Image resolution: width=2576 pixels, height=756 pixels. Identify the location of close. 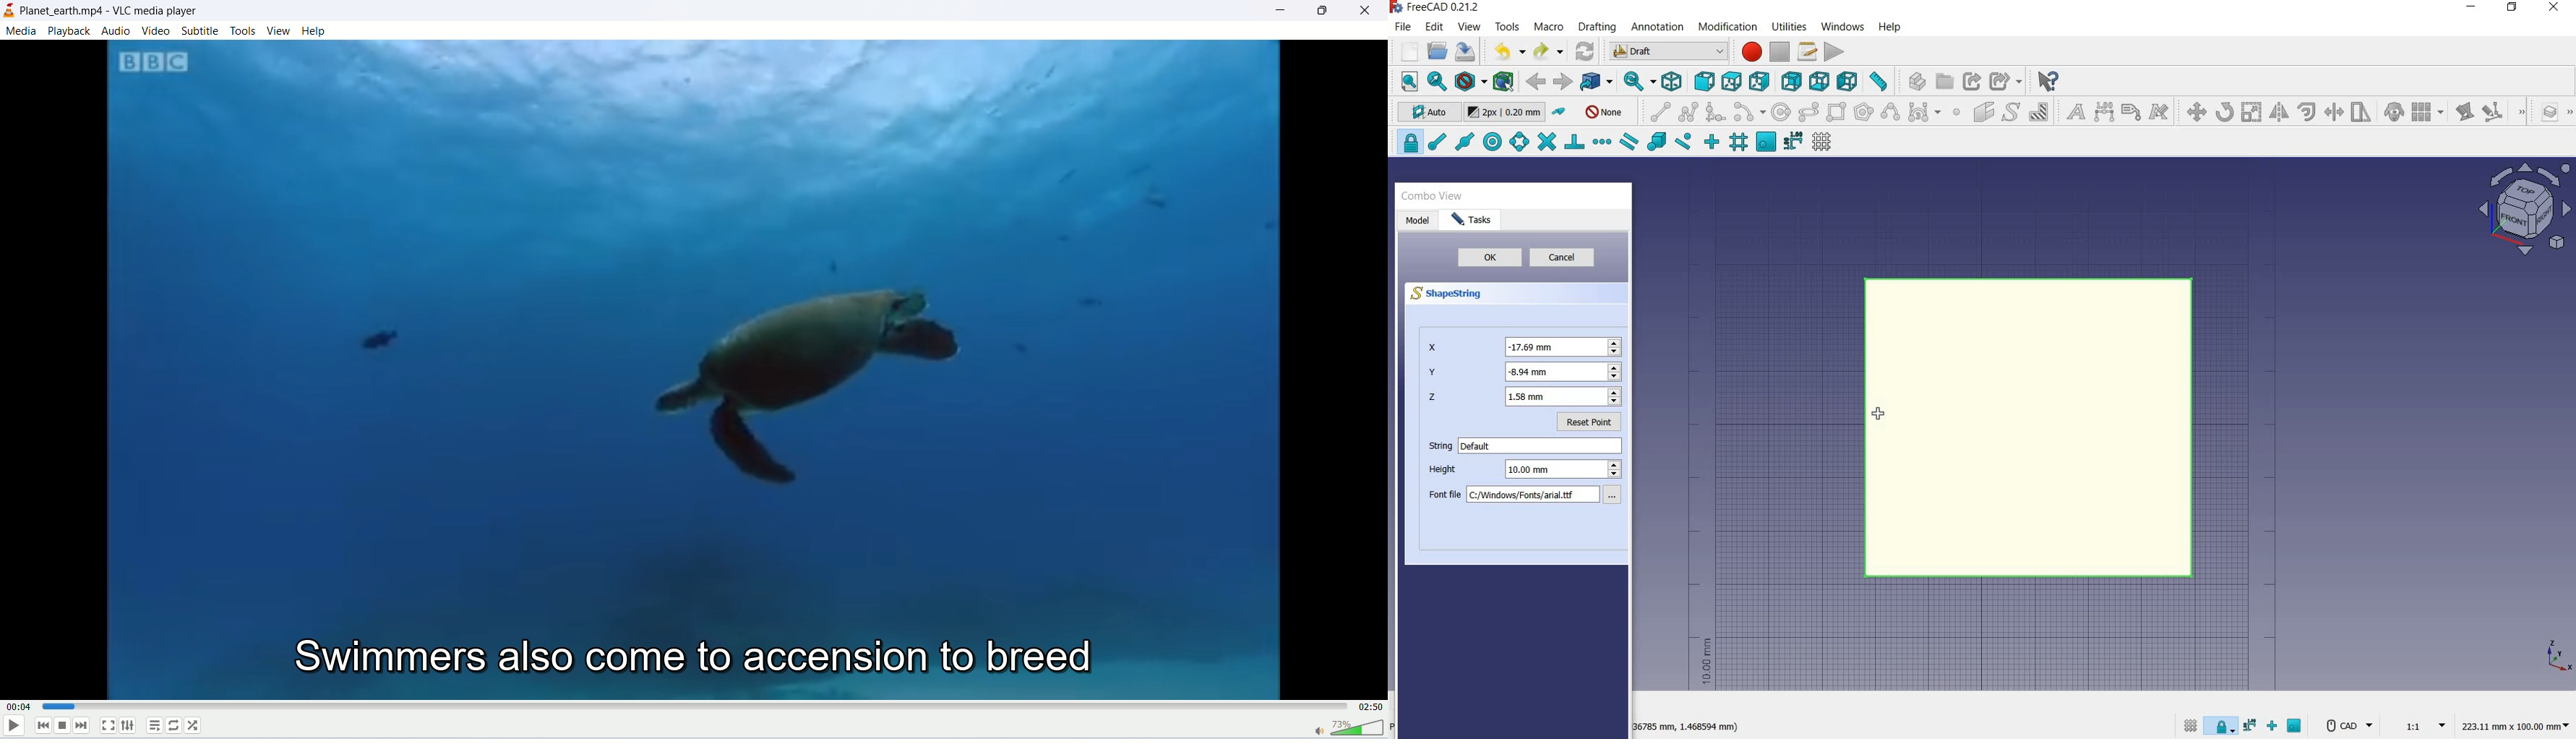
(2554, 8).